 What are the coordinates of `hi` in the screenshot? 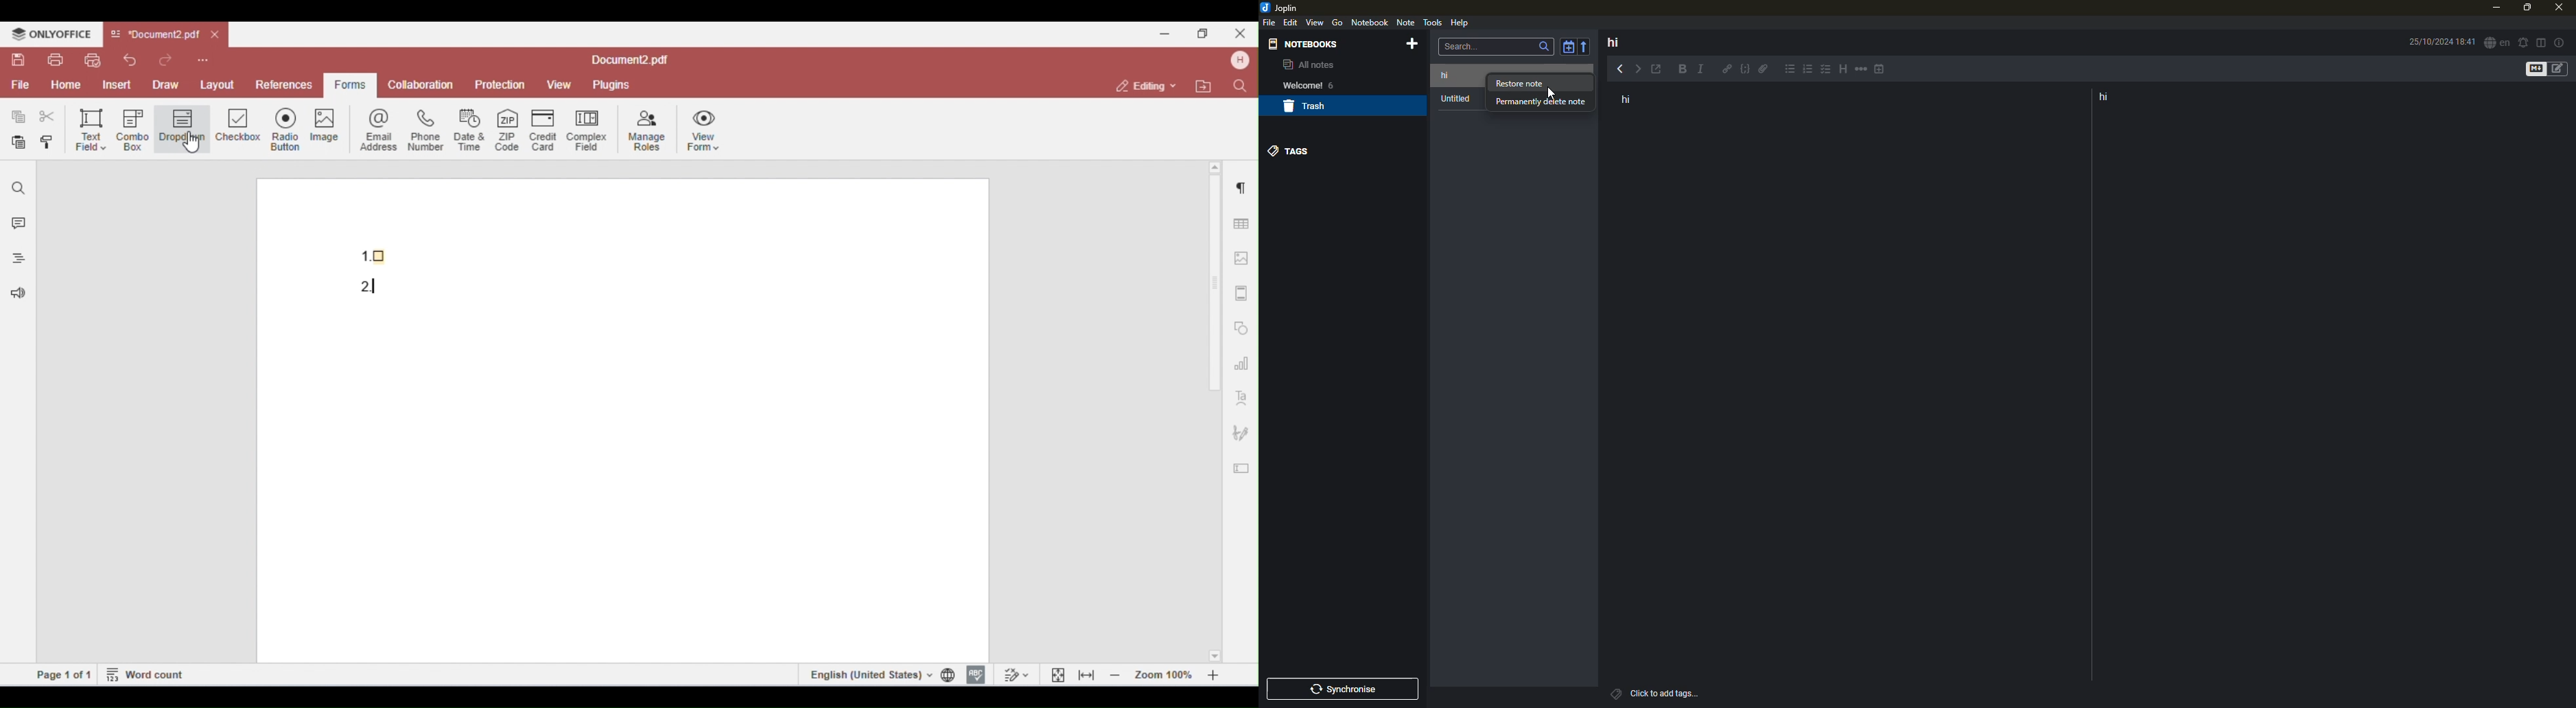 It's located at (1613, 42).